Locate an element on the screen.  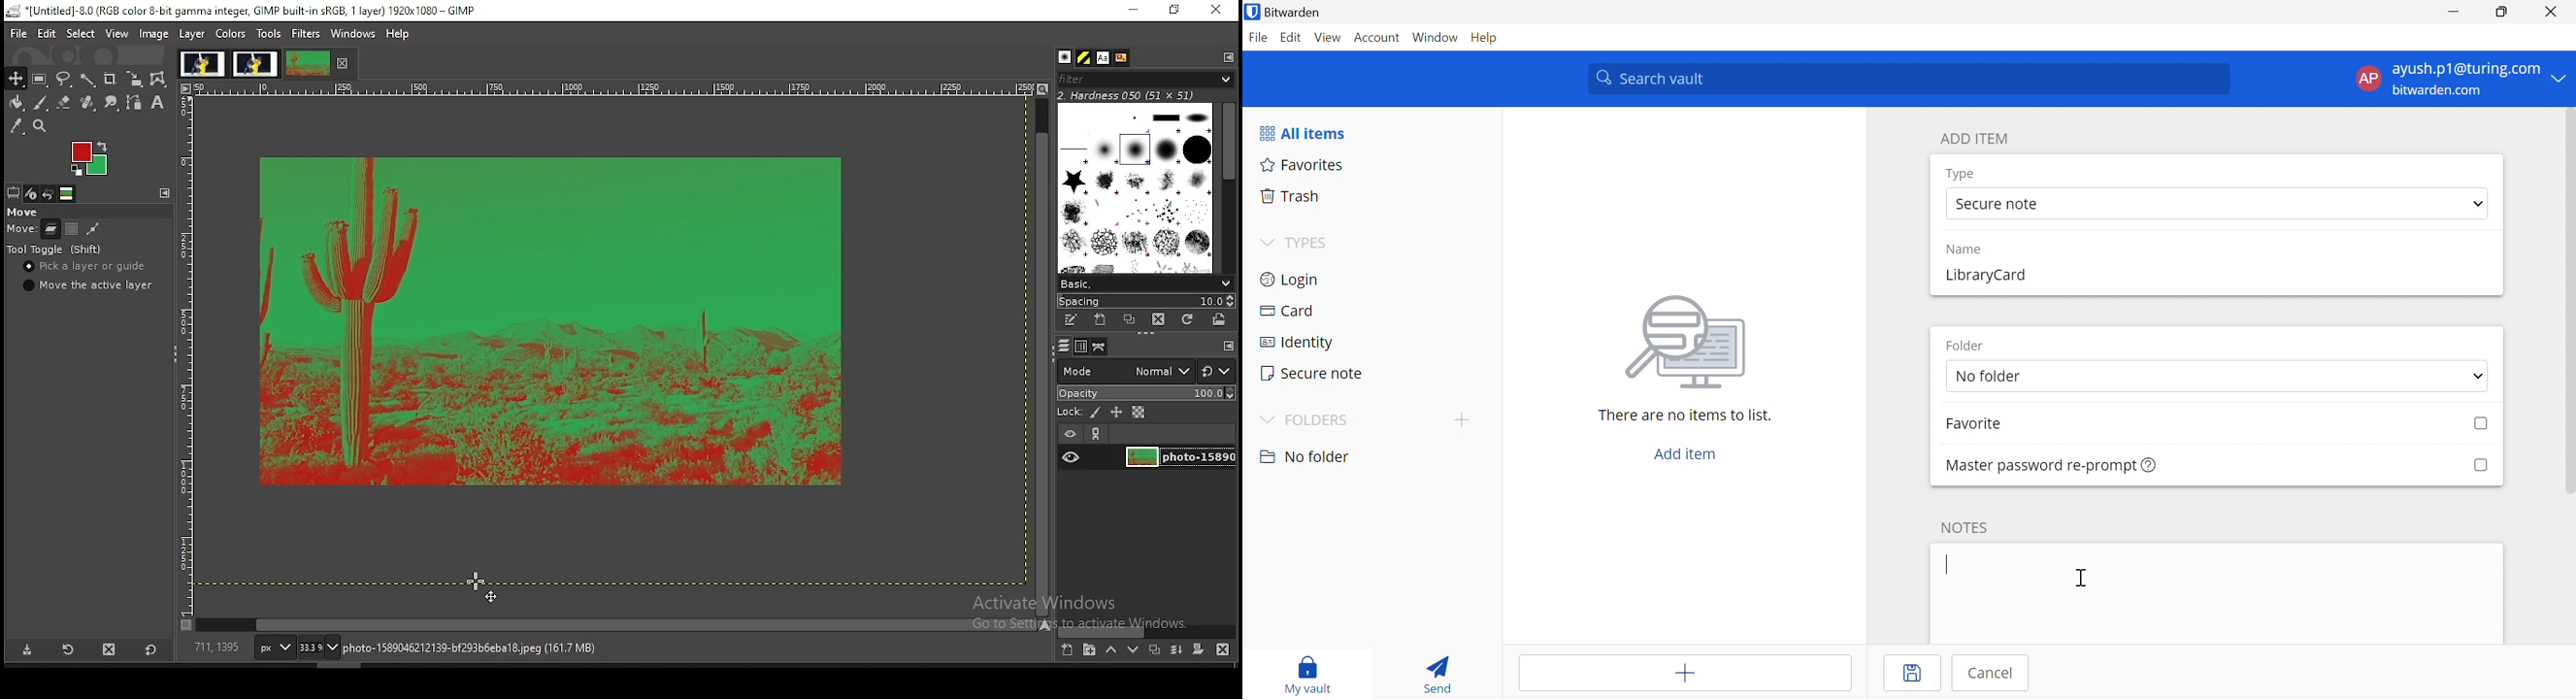
account menu is located at coordinates (2459, 79).